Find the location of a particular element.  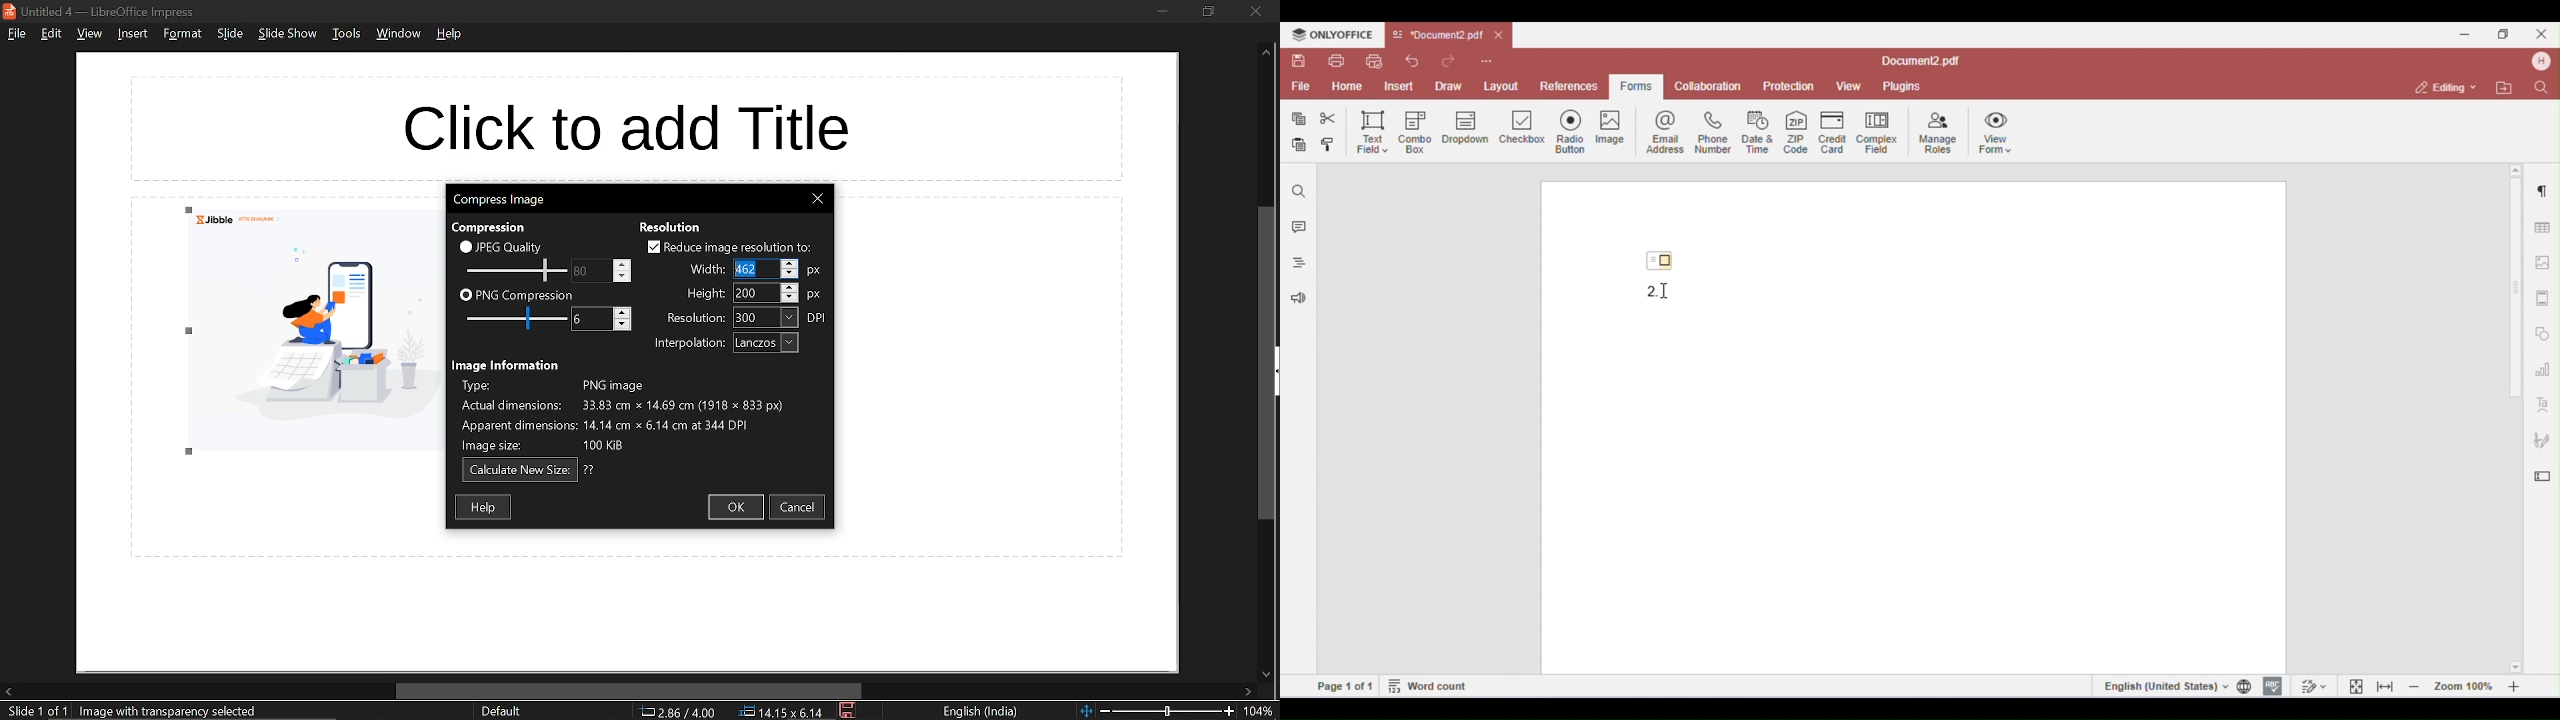

calculate new size is located at coordinates (520, 471).